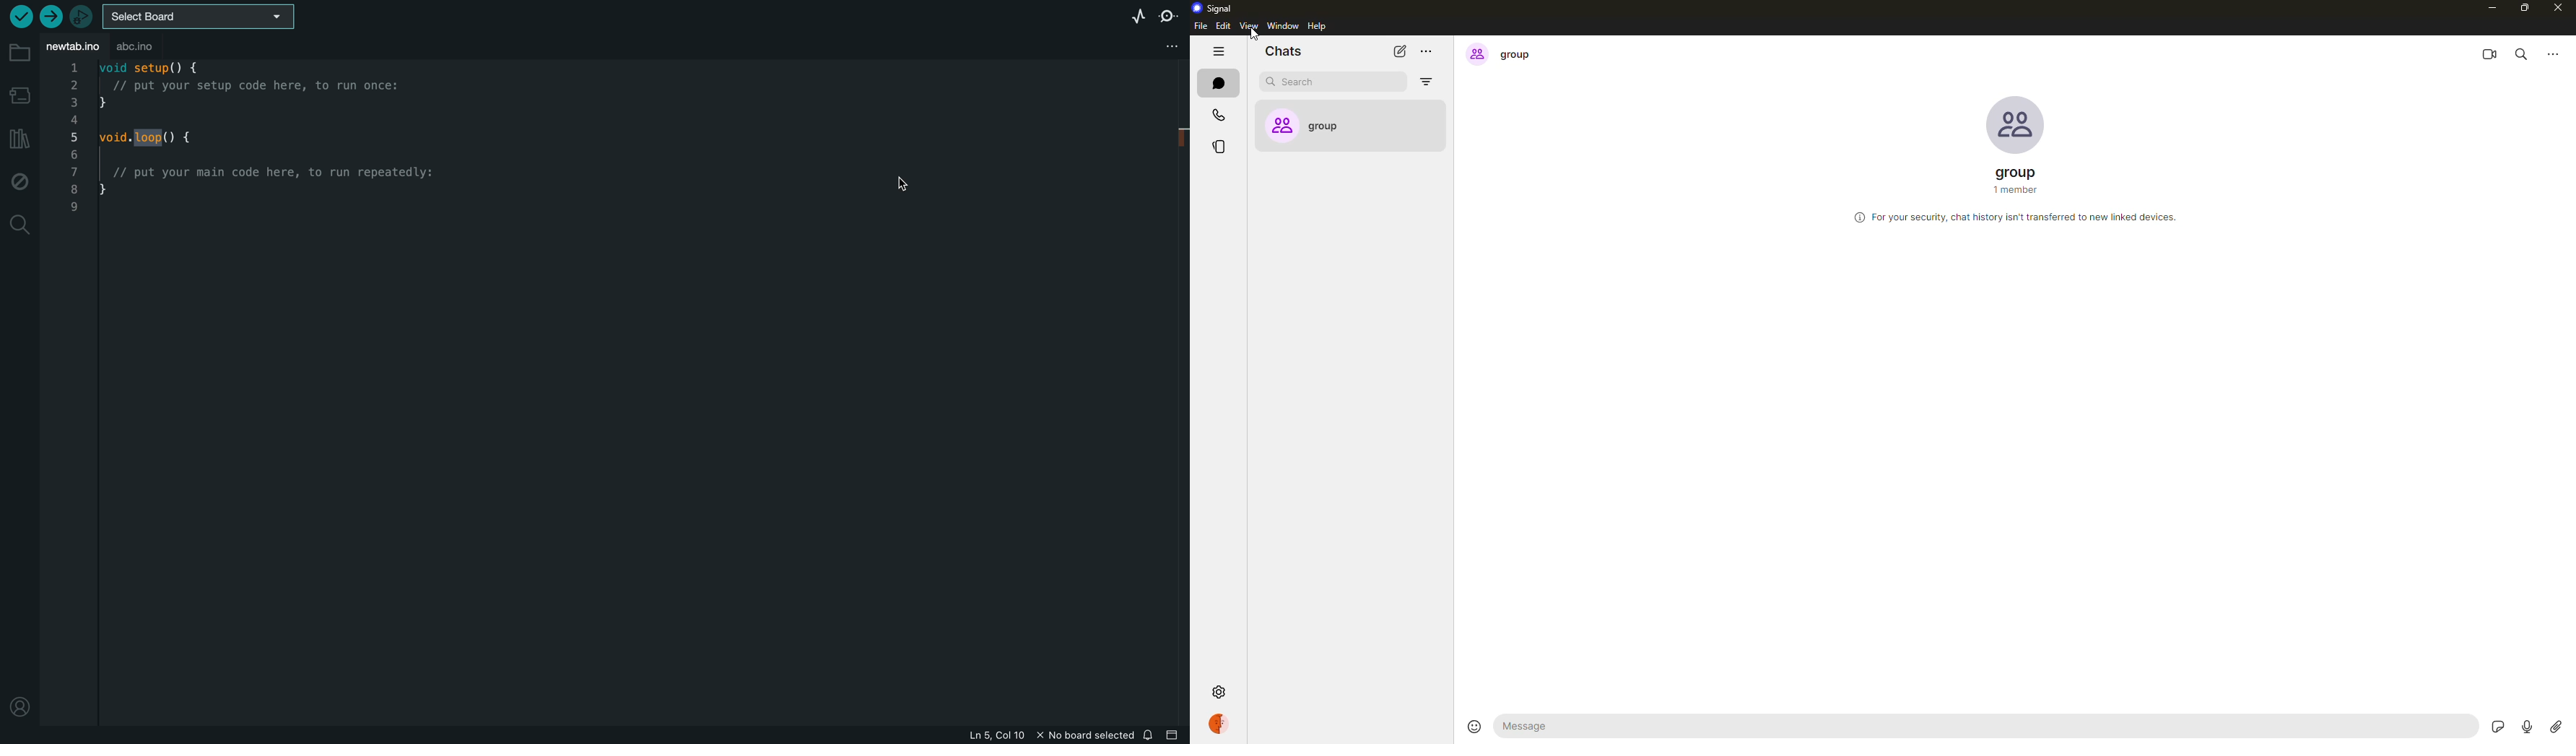  Describe the element at coordinates (2500, 726) in the screenshot. I see `stickers` at that location.